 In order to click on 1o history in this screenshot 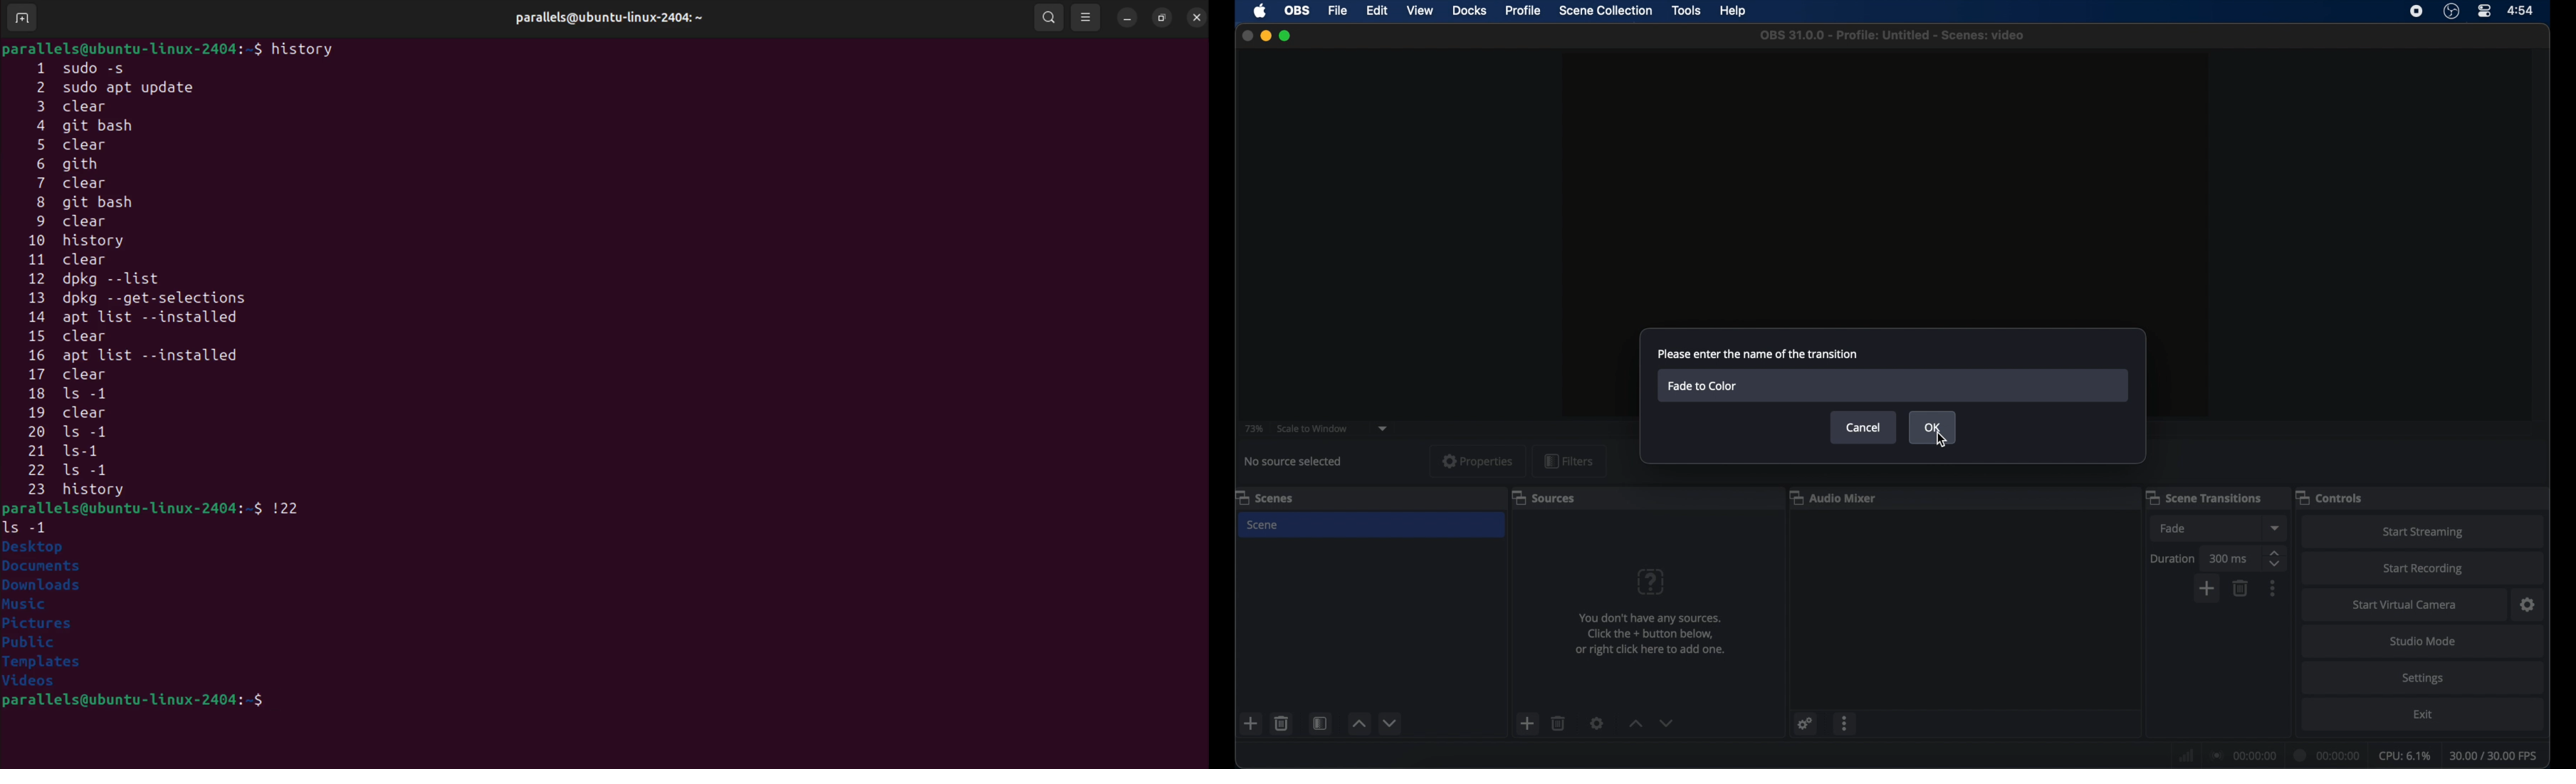, I will do `click(95, 242)`.